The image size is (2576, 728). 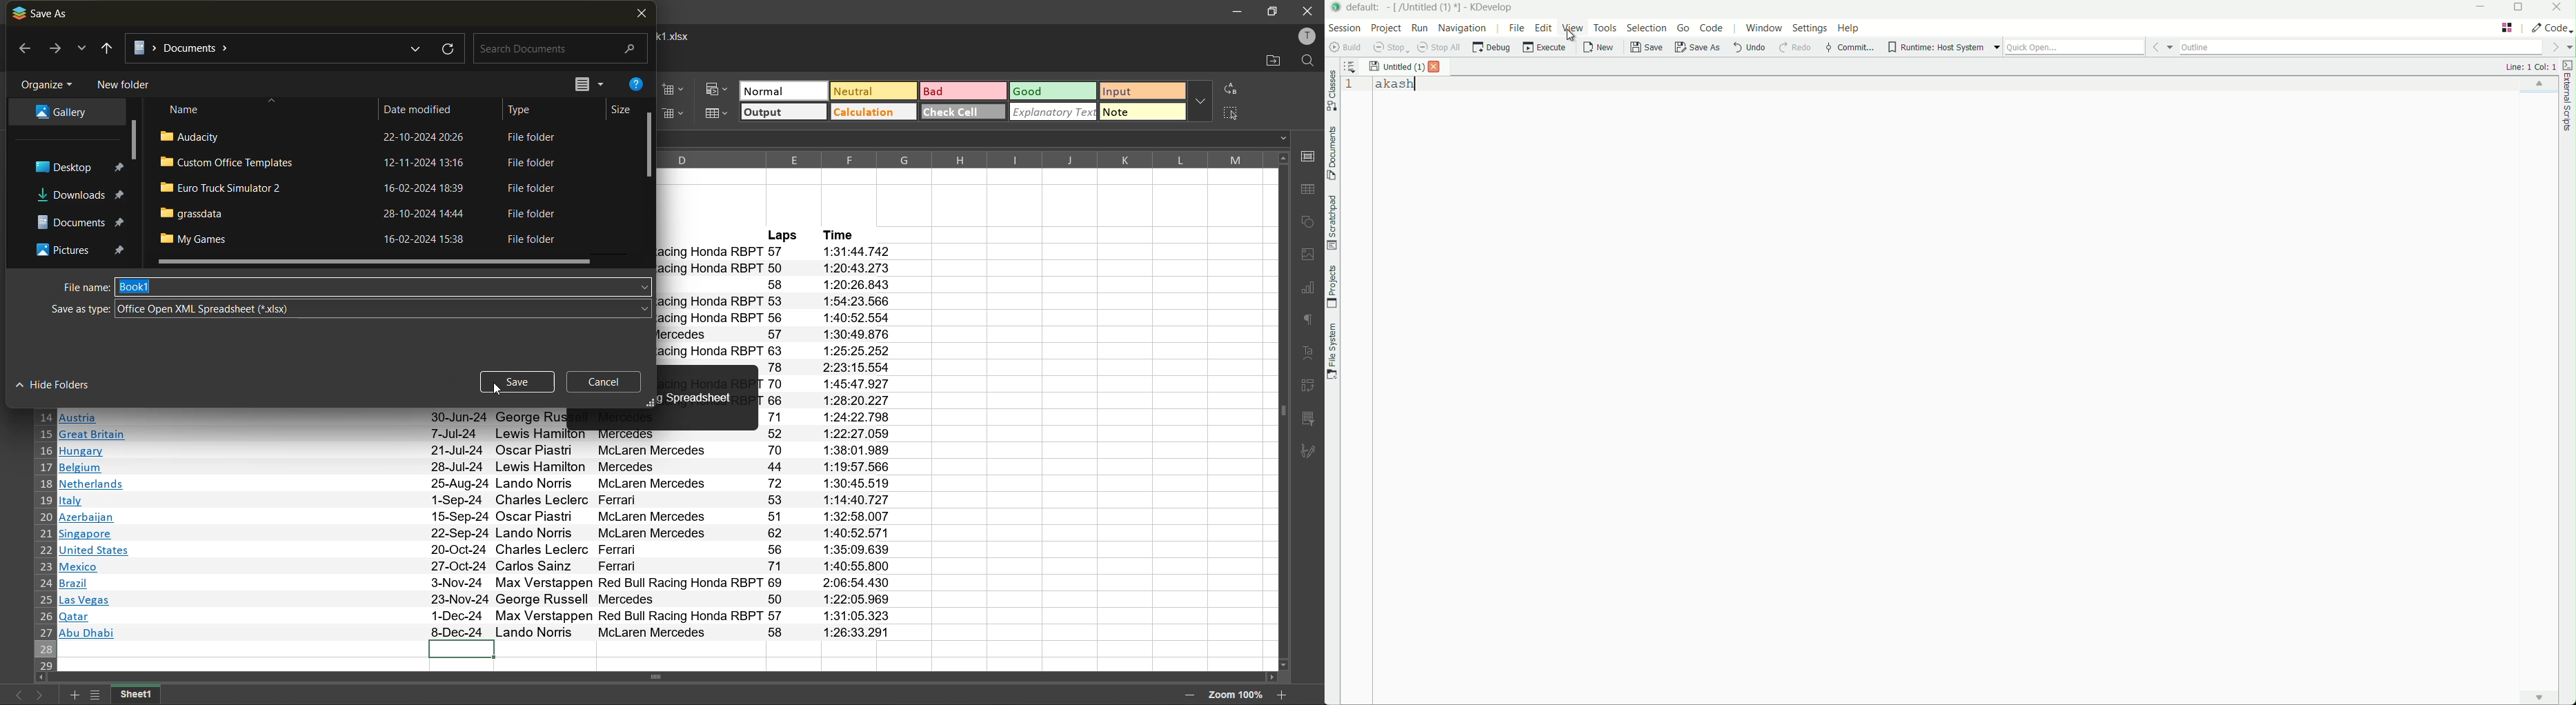 What do you see at coordinates (477, 551) in the screenshot?
I see `Junited States 20-Oct-24 Charles Leclerc Ferrari 56 1:35:09.639` at bounding box center [477, 551].